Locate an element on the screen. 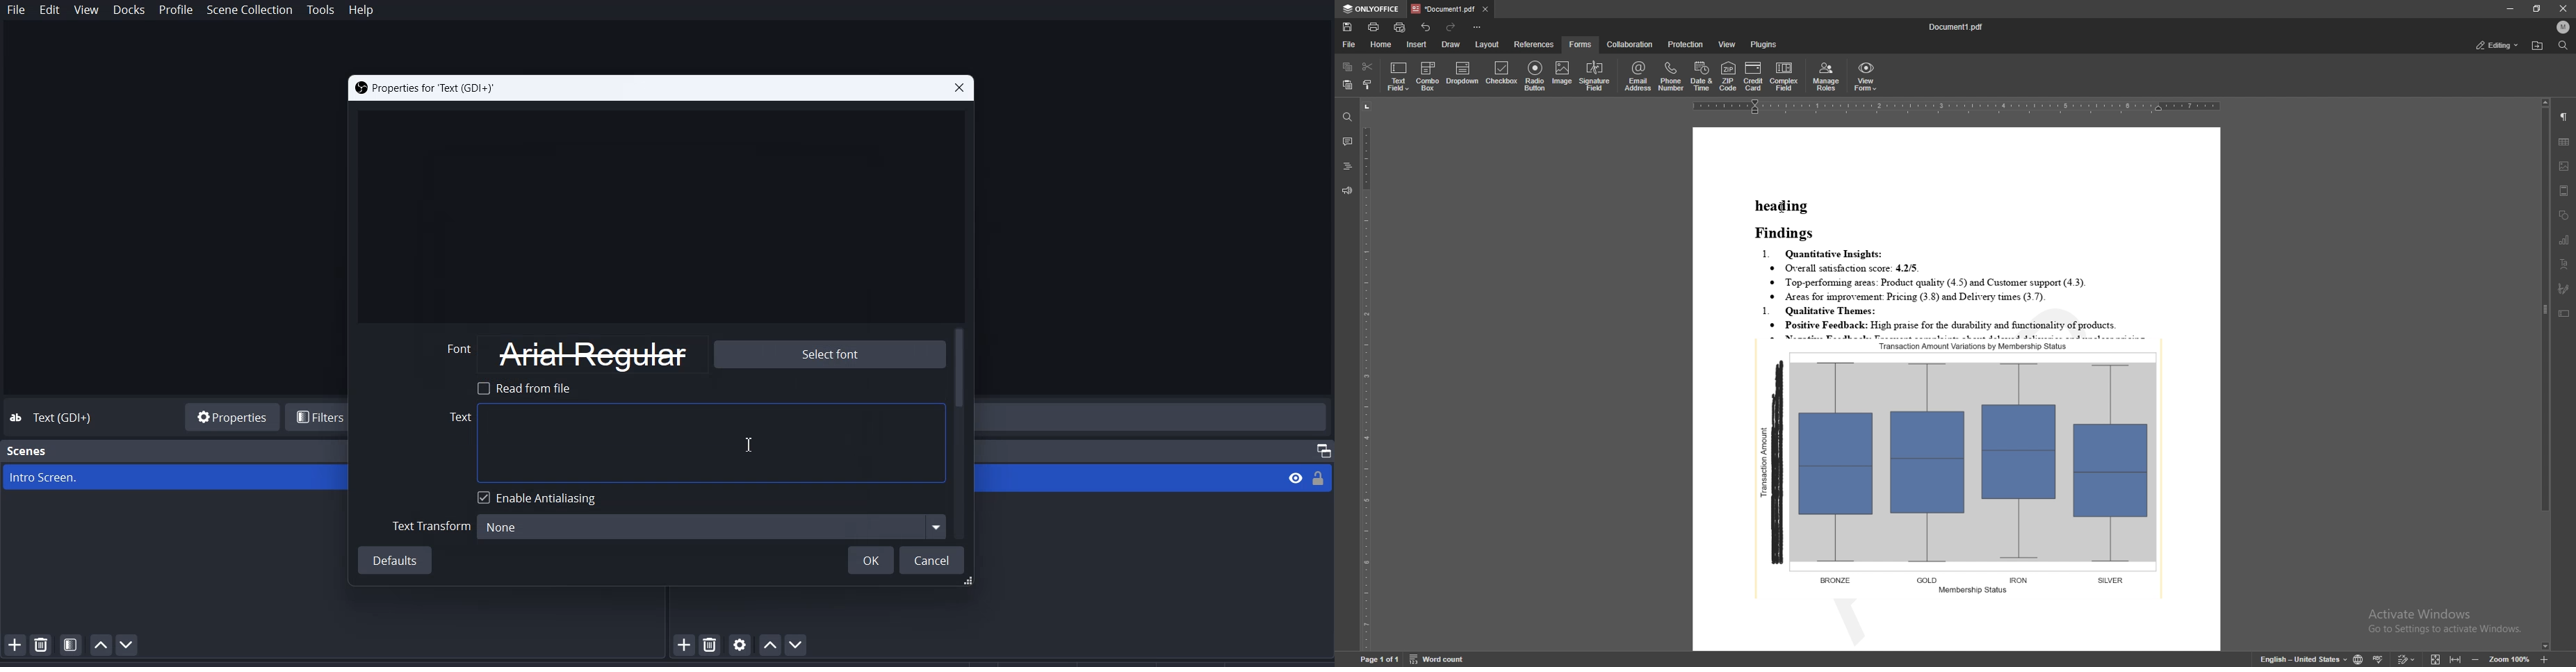 This screenshot has height=672, width=2576. paste is located at coordinates (1348, 85).